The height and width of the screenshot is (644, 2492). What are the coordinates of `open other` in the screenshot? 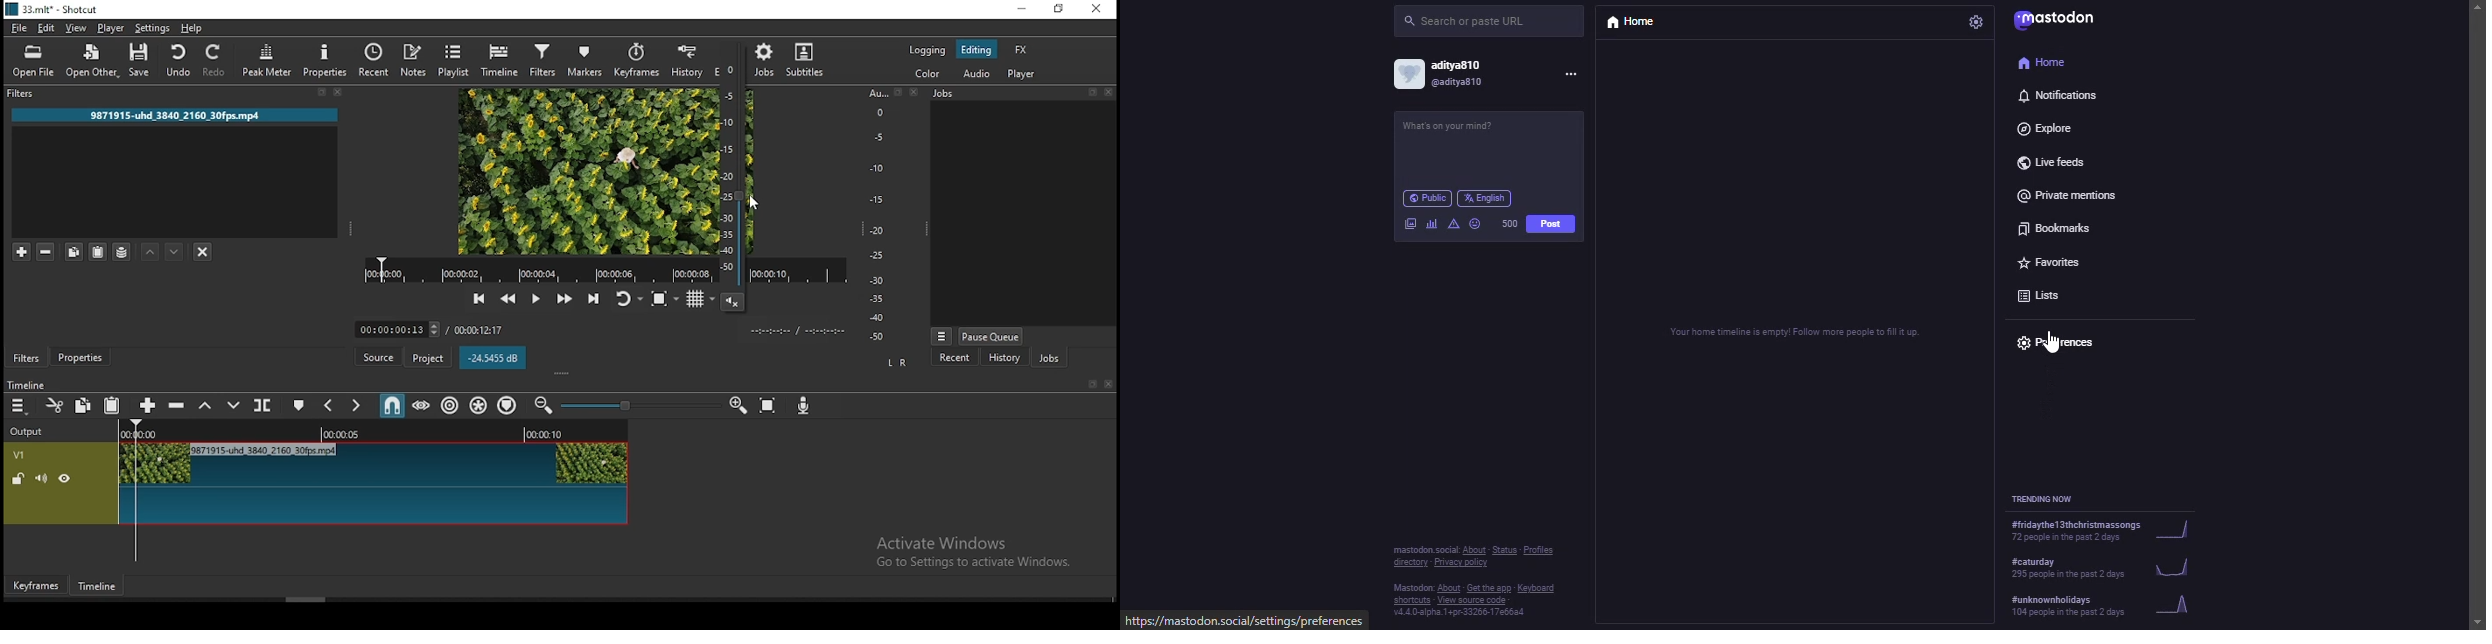 It's located at (94, 61).